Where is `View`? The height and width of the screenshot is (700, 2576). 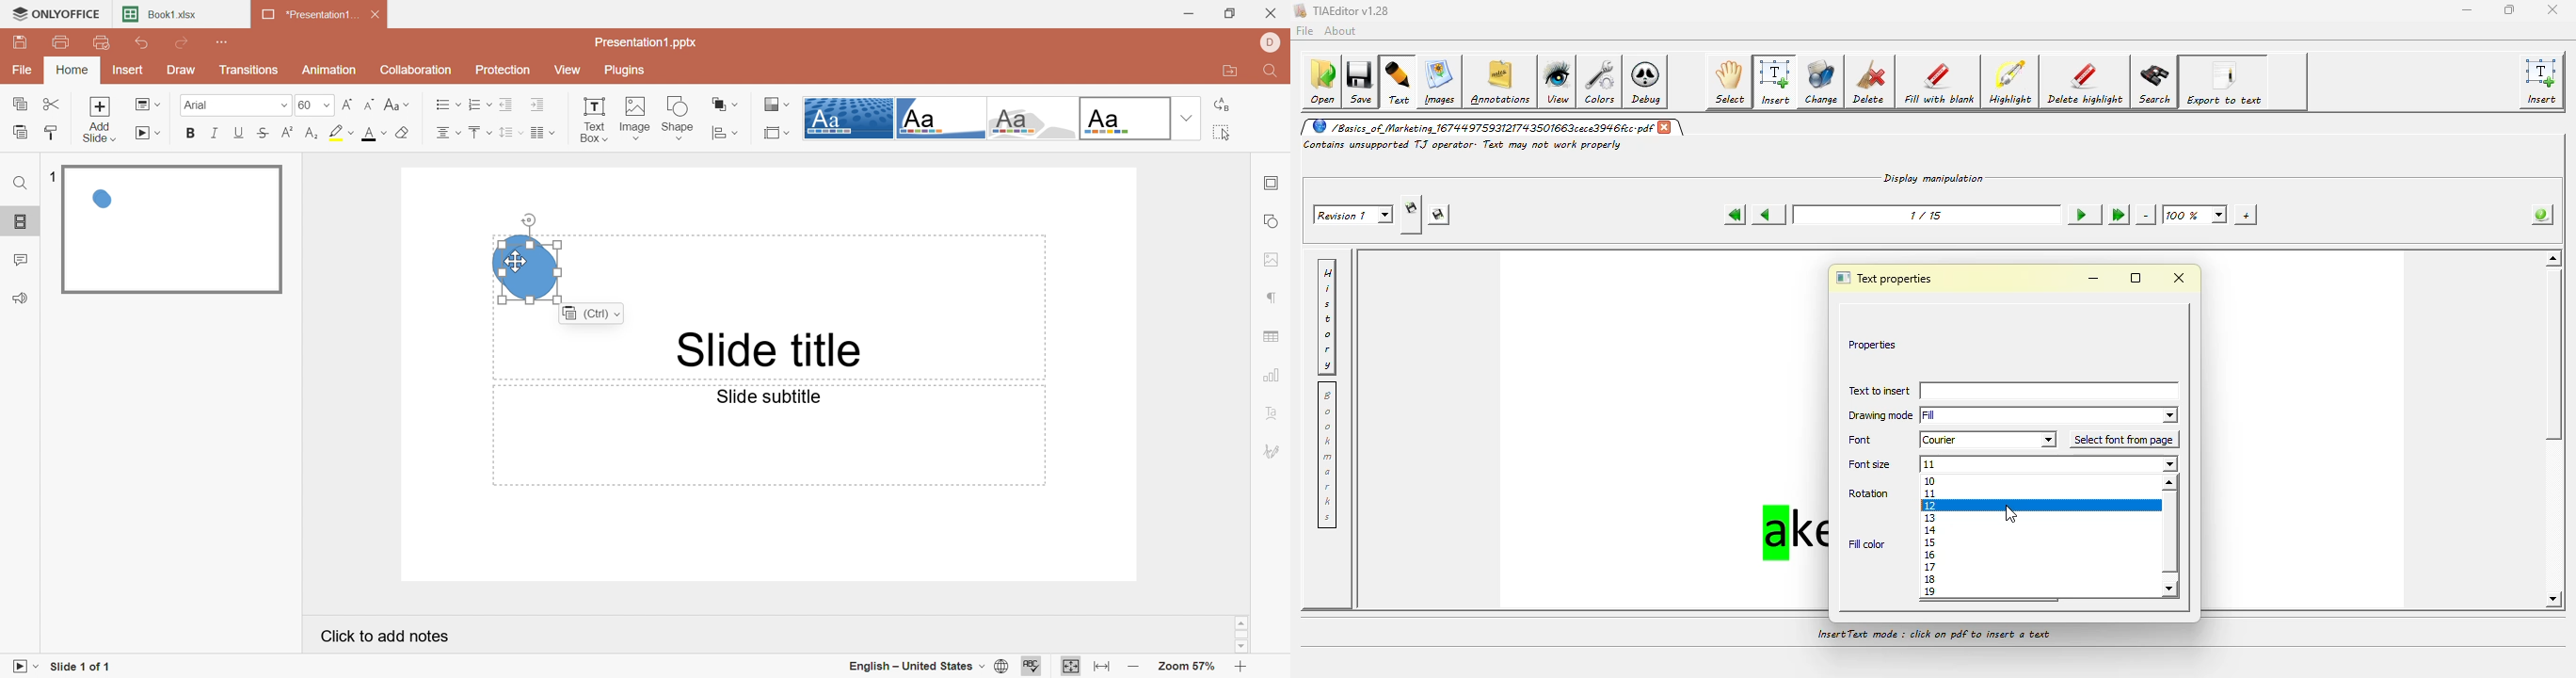 View is located at coordinates (573, 71).